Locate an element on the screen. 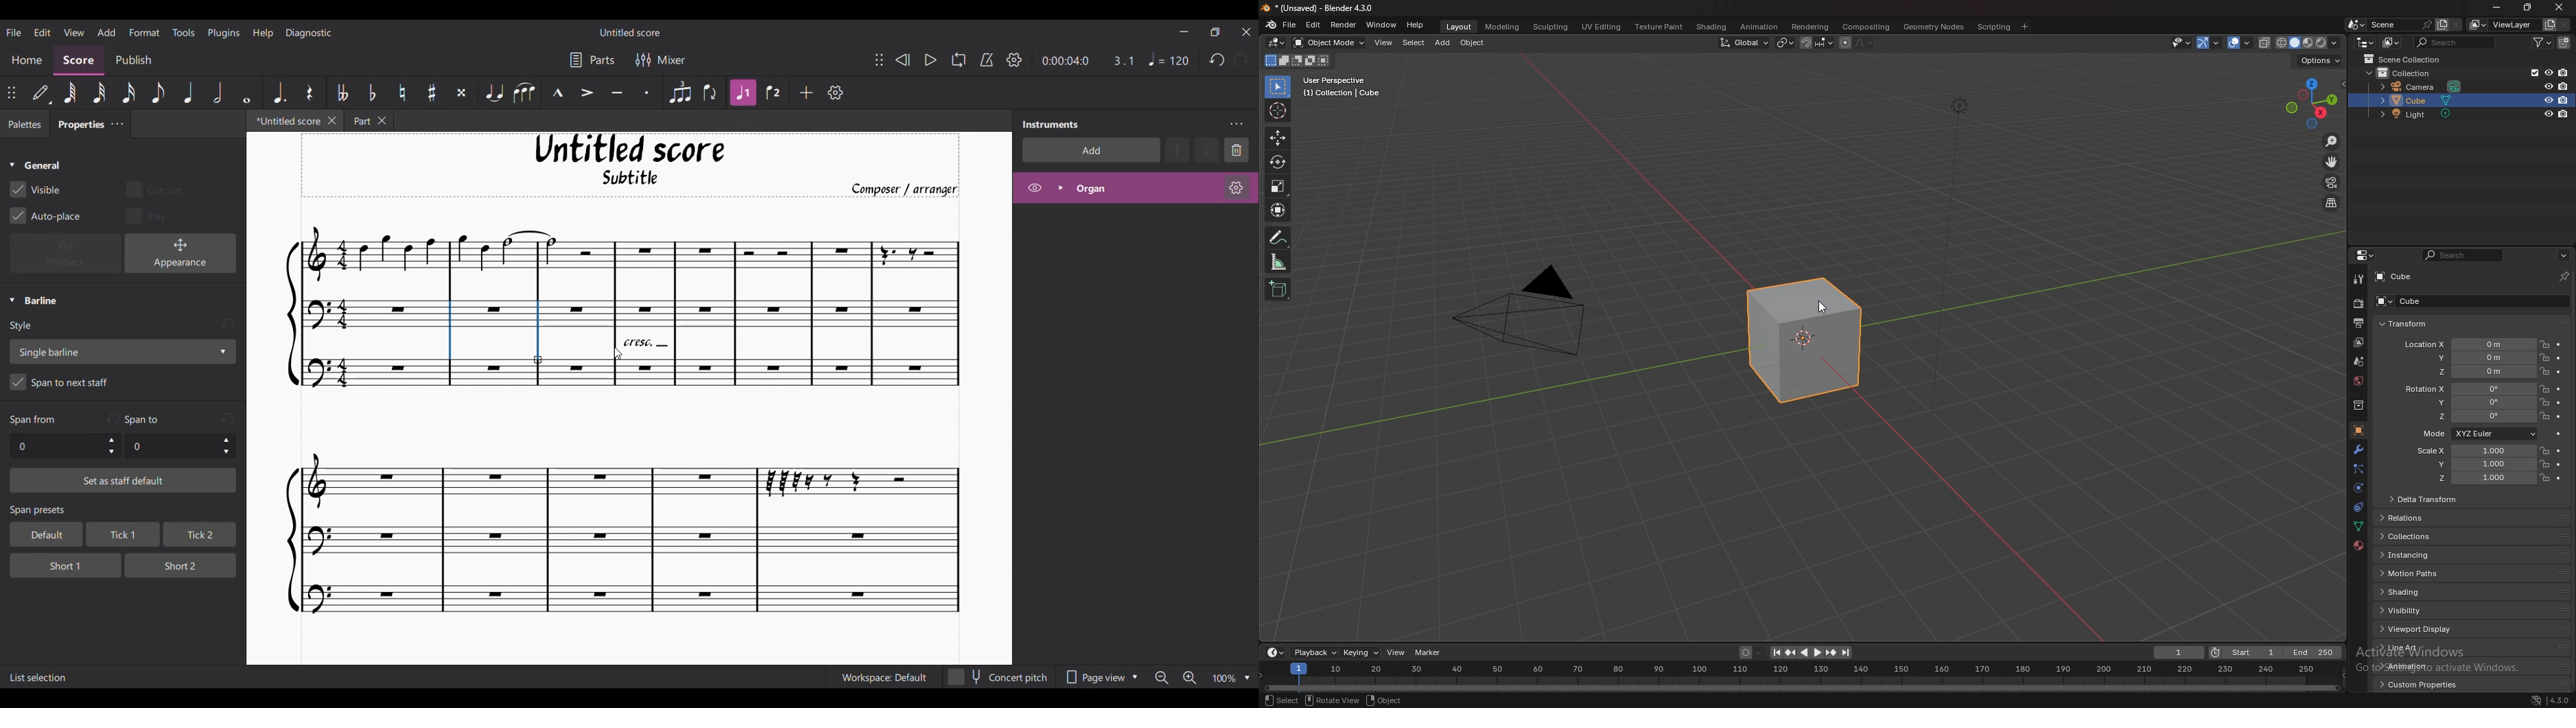 Image resolution: width=2576 pixels, height=728 pixels. Toggle sharp is located at coordinates (433, 93).